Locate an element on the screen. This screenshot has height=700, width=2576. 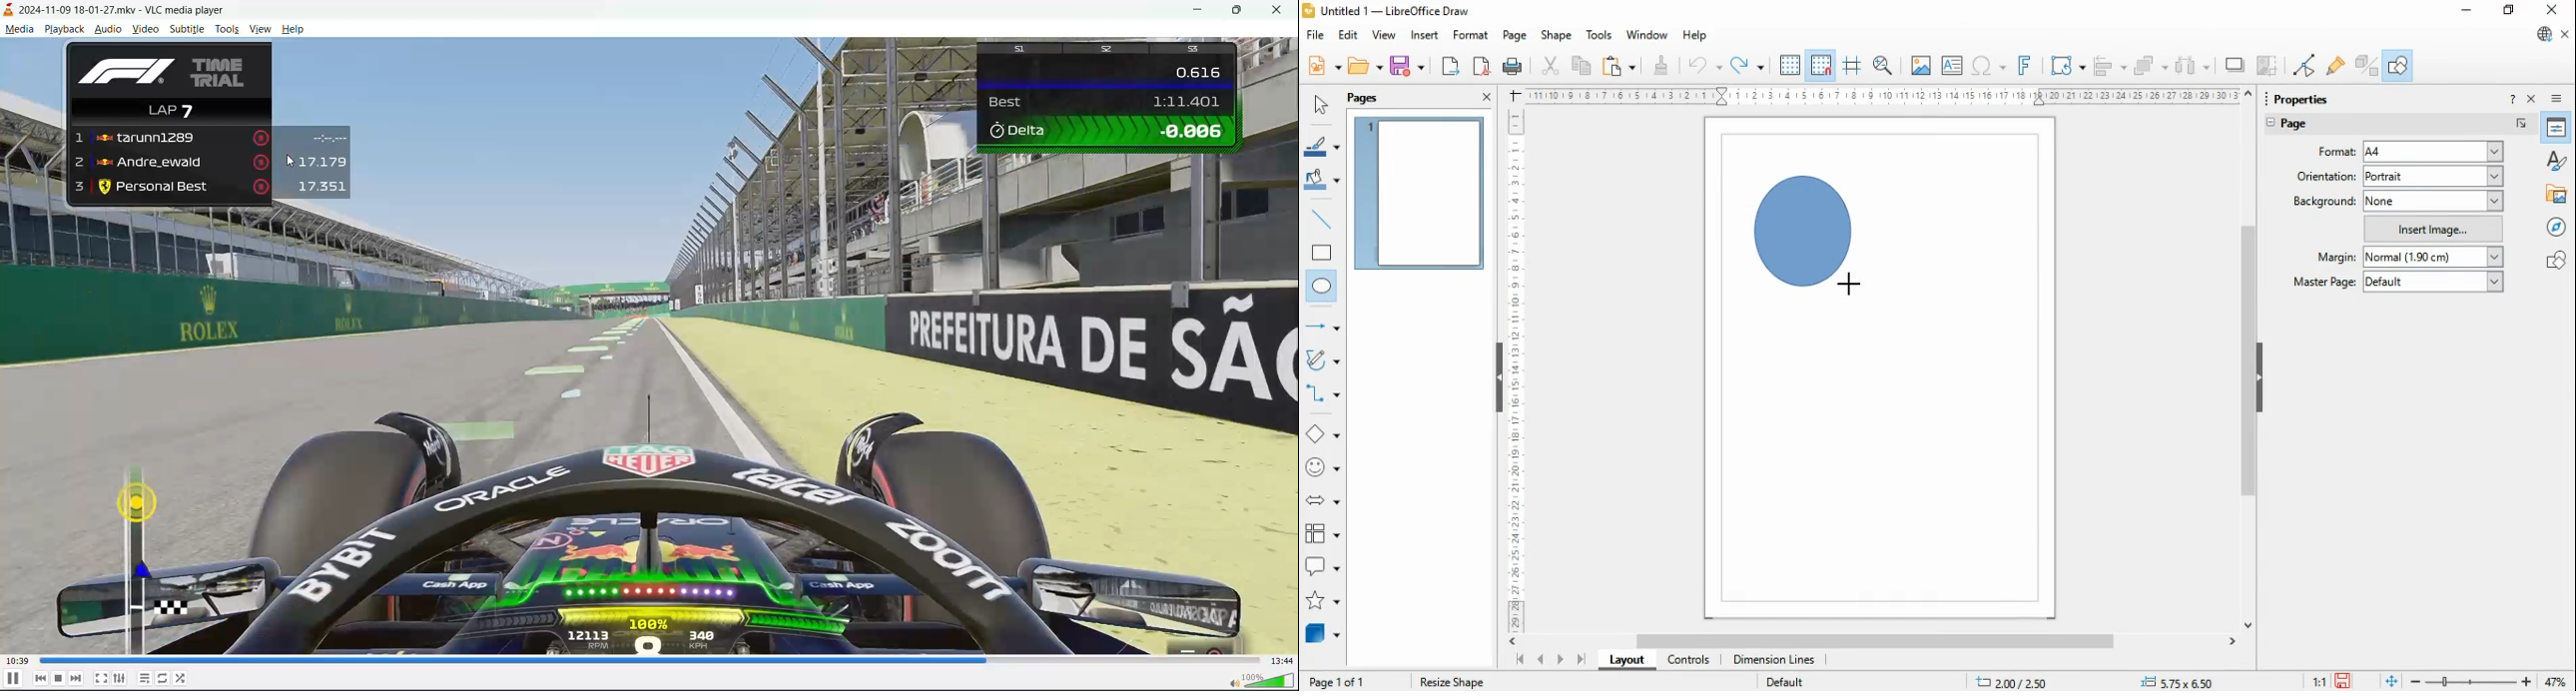
total track time is located at coordinates (1282, 661).